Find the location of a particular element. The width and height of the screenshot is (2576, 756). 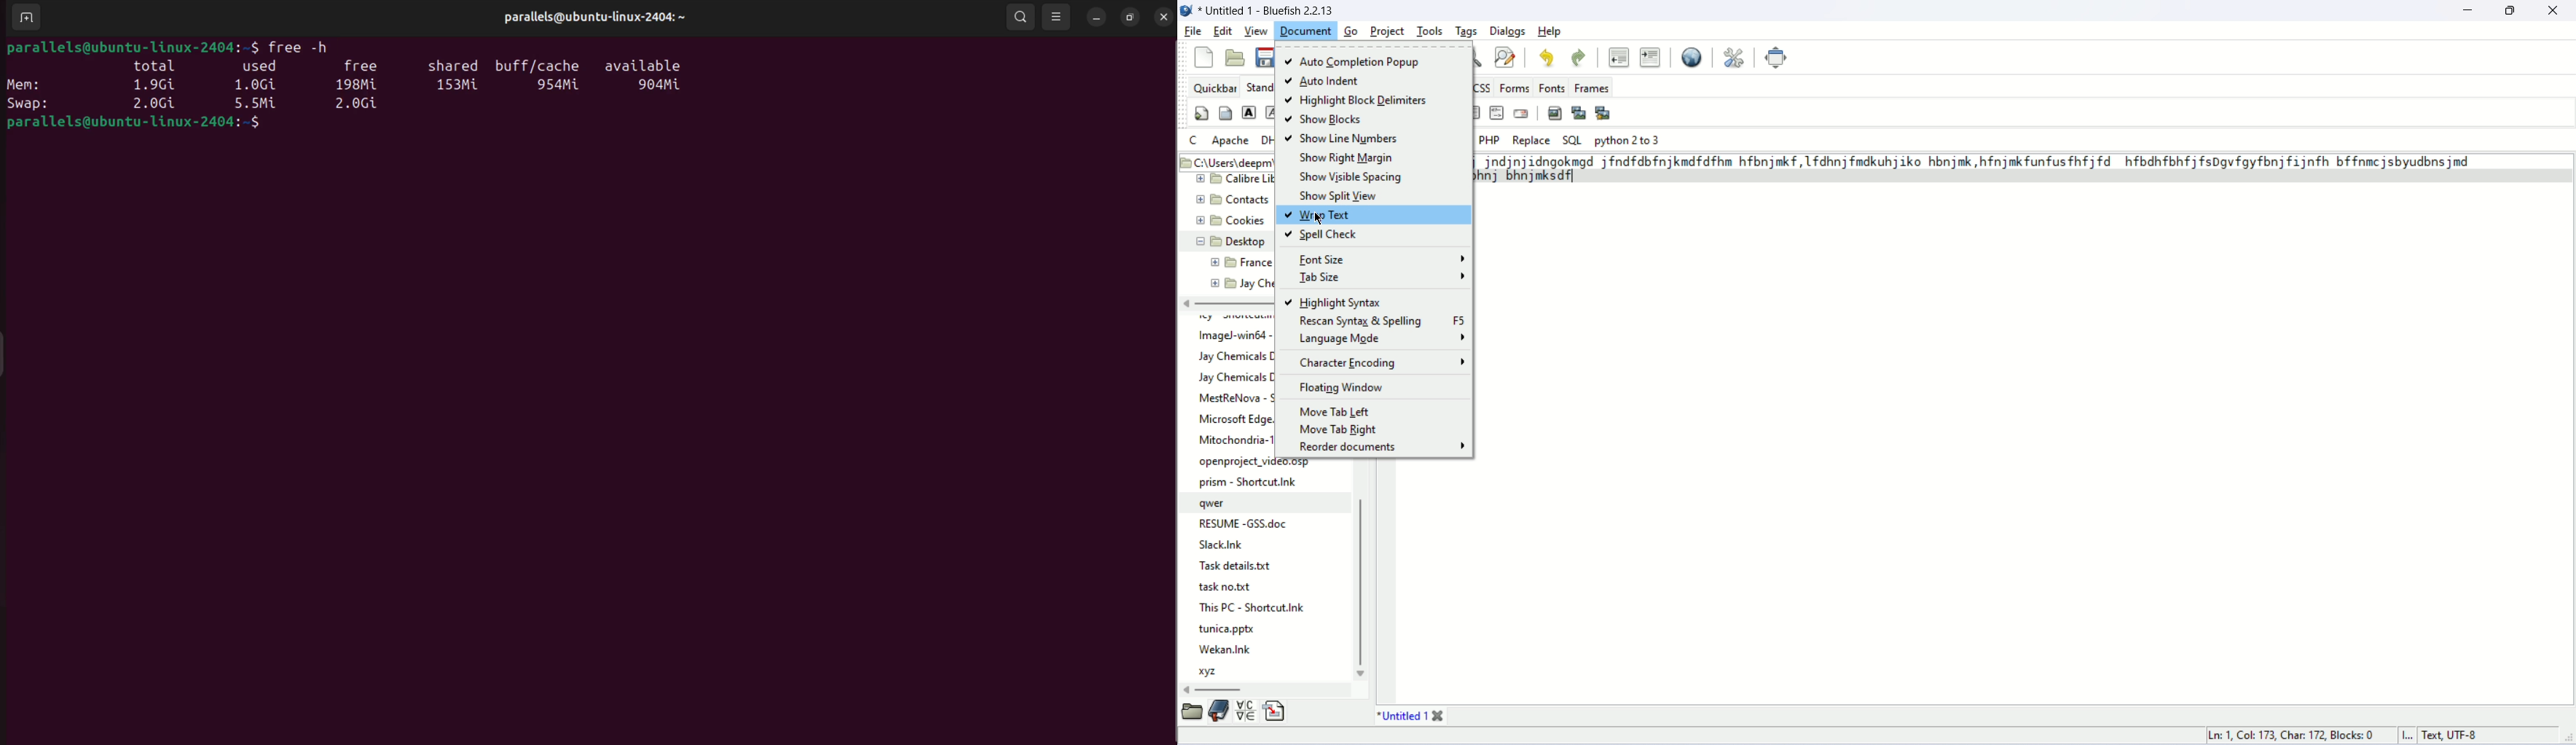

Task details.txt is located at coordinates (1233, 565).